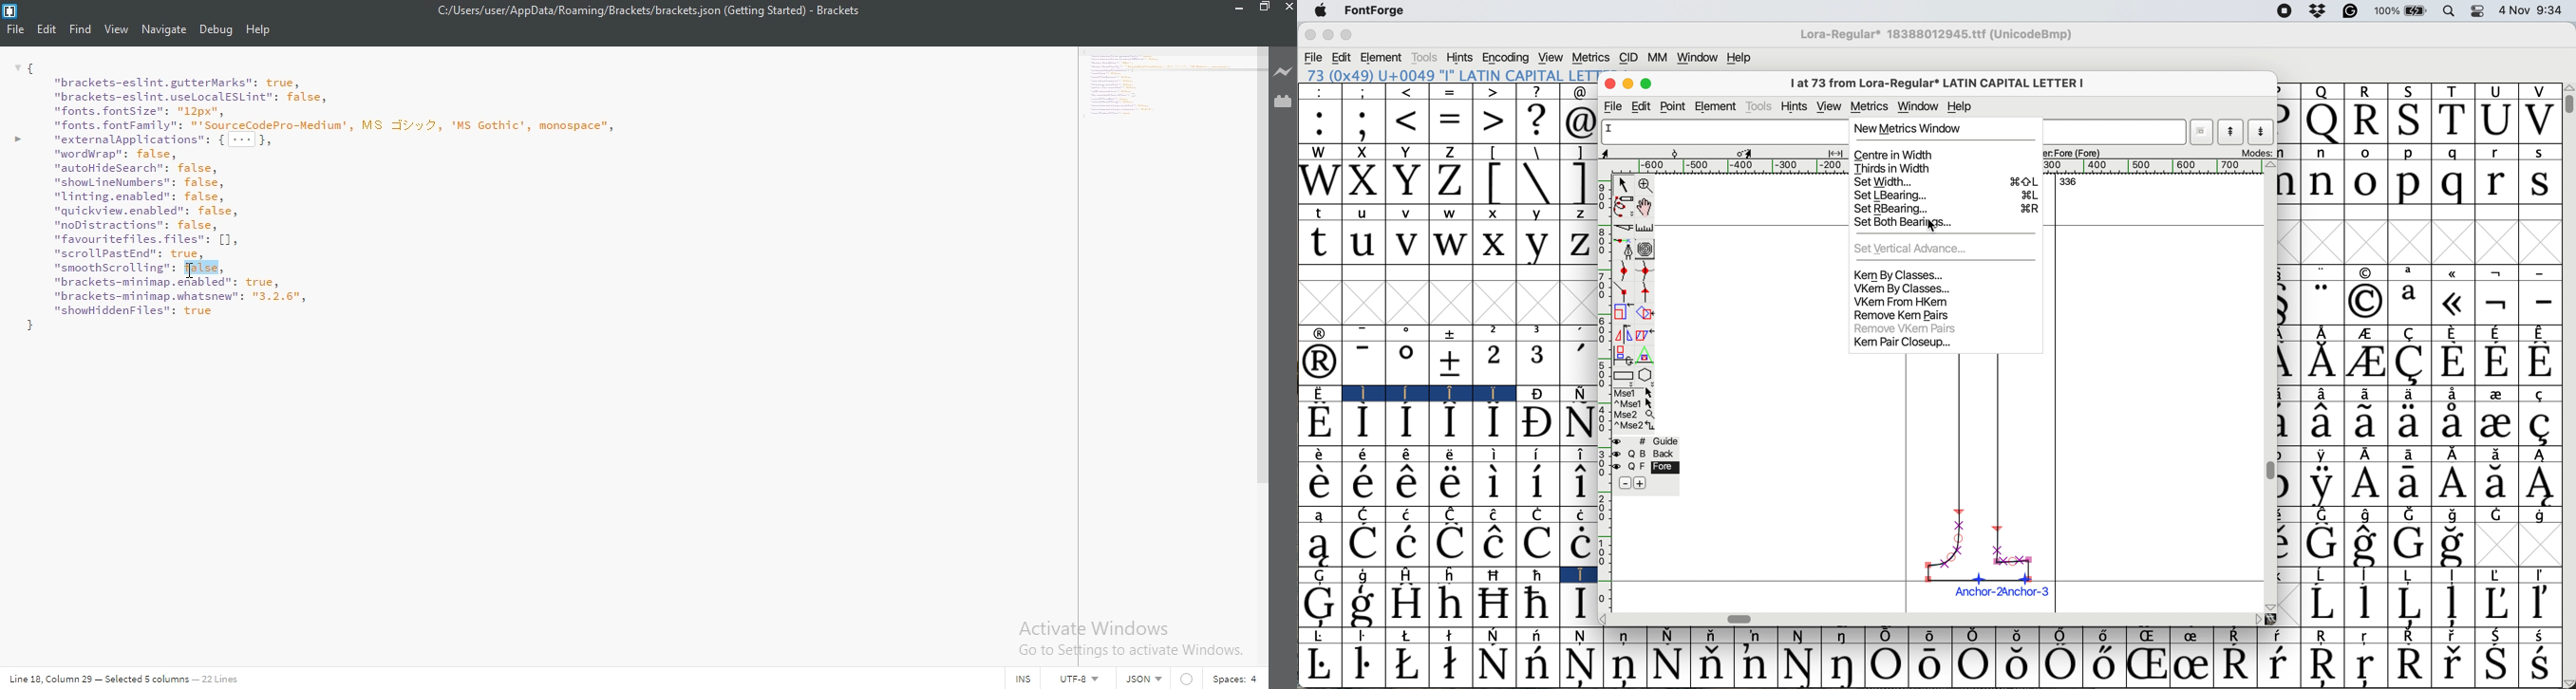 The width and height of the screenshot is (2576, 700). I want to click on modes, so click(2258, 153).